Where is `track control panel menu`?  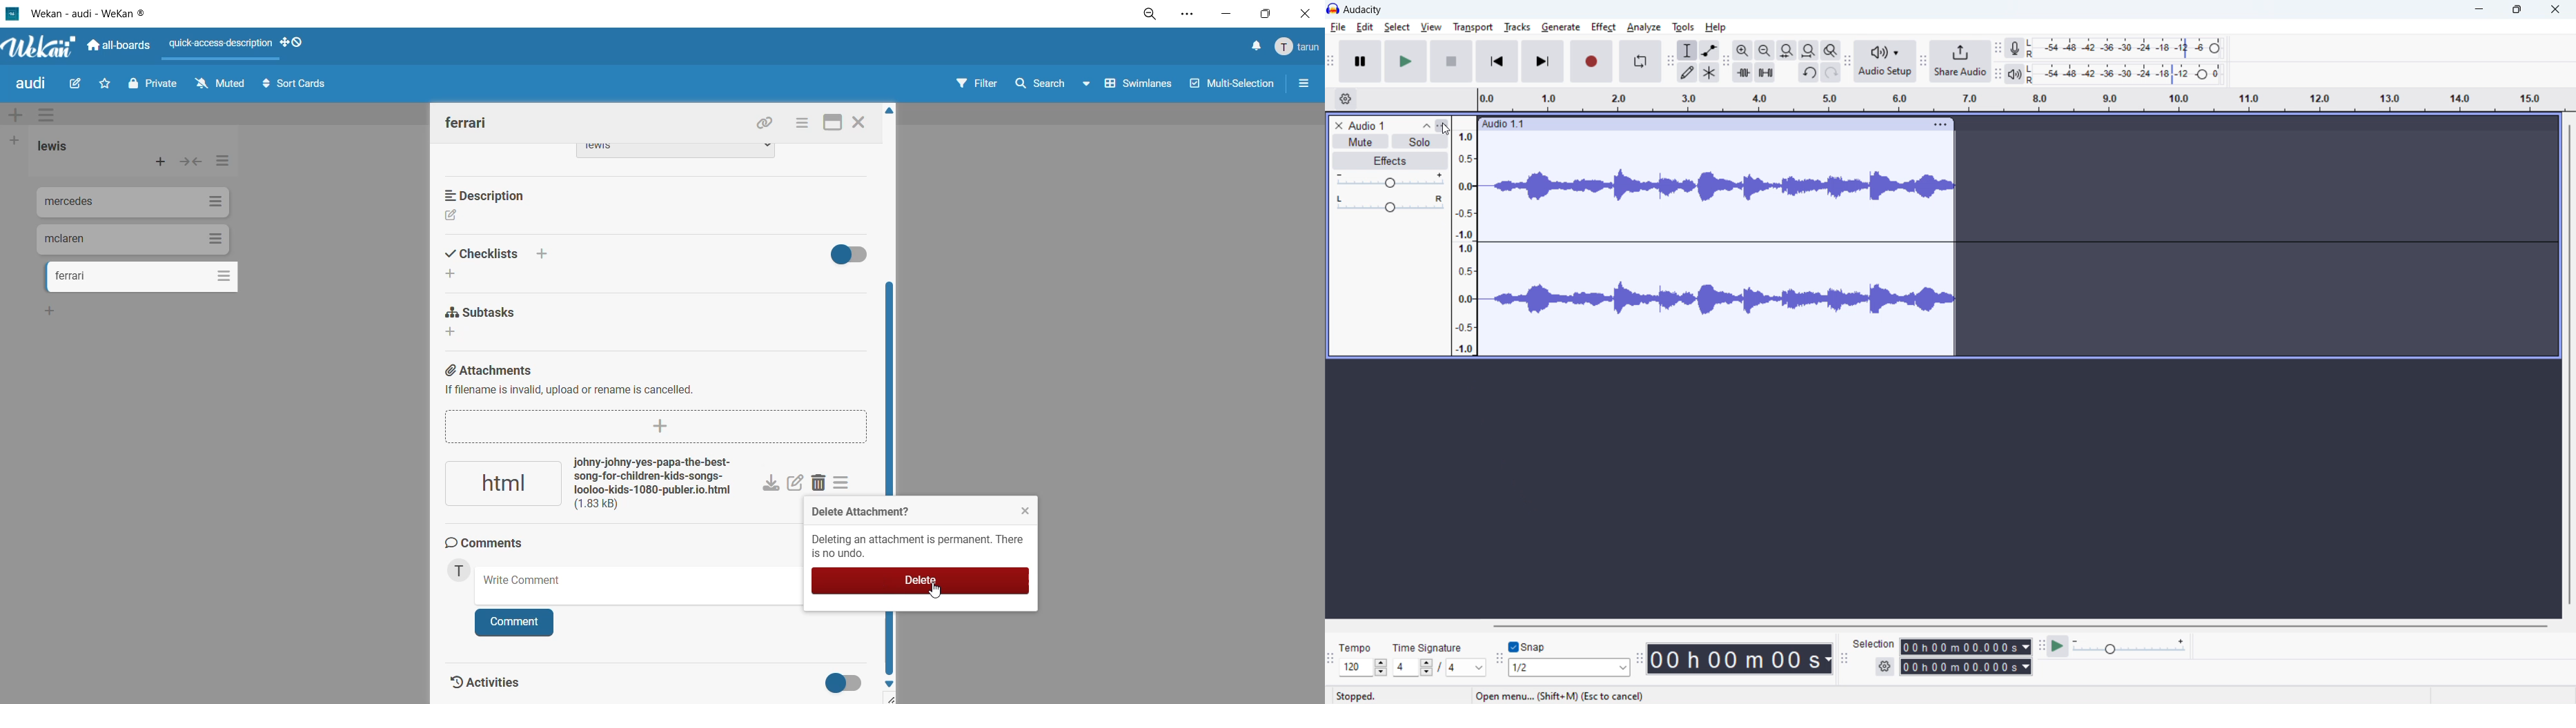
track control panel menu is located at coordinates (1441, 126).